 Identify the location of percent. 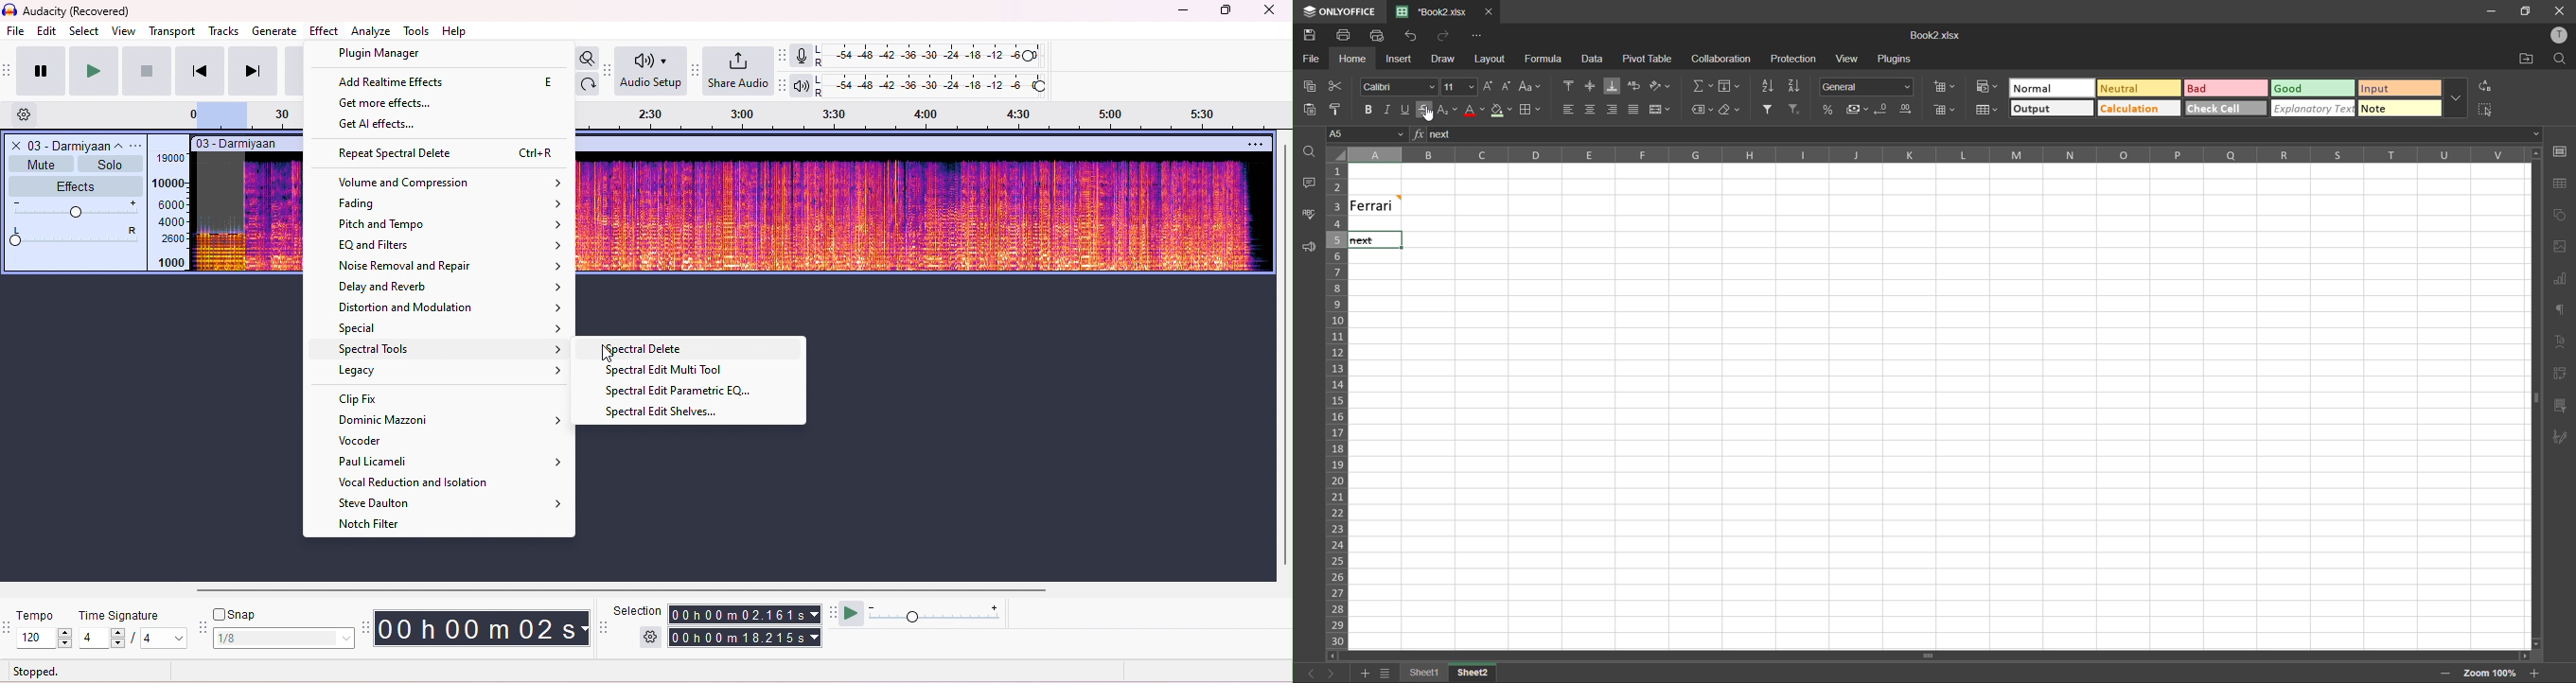
(1830, 111).